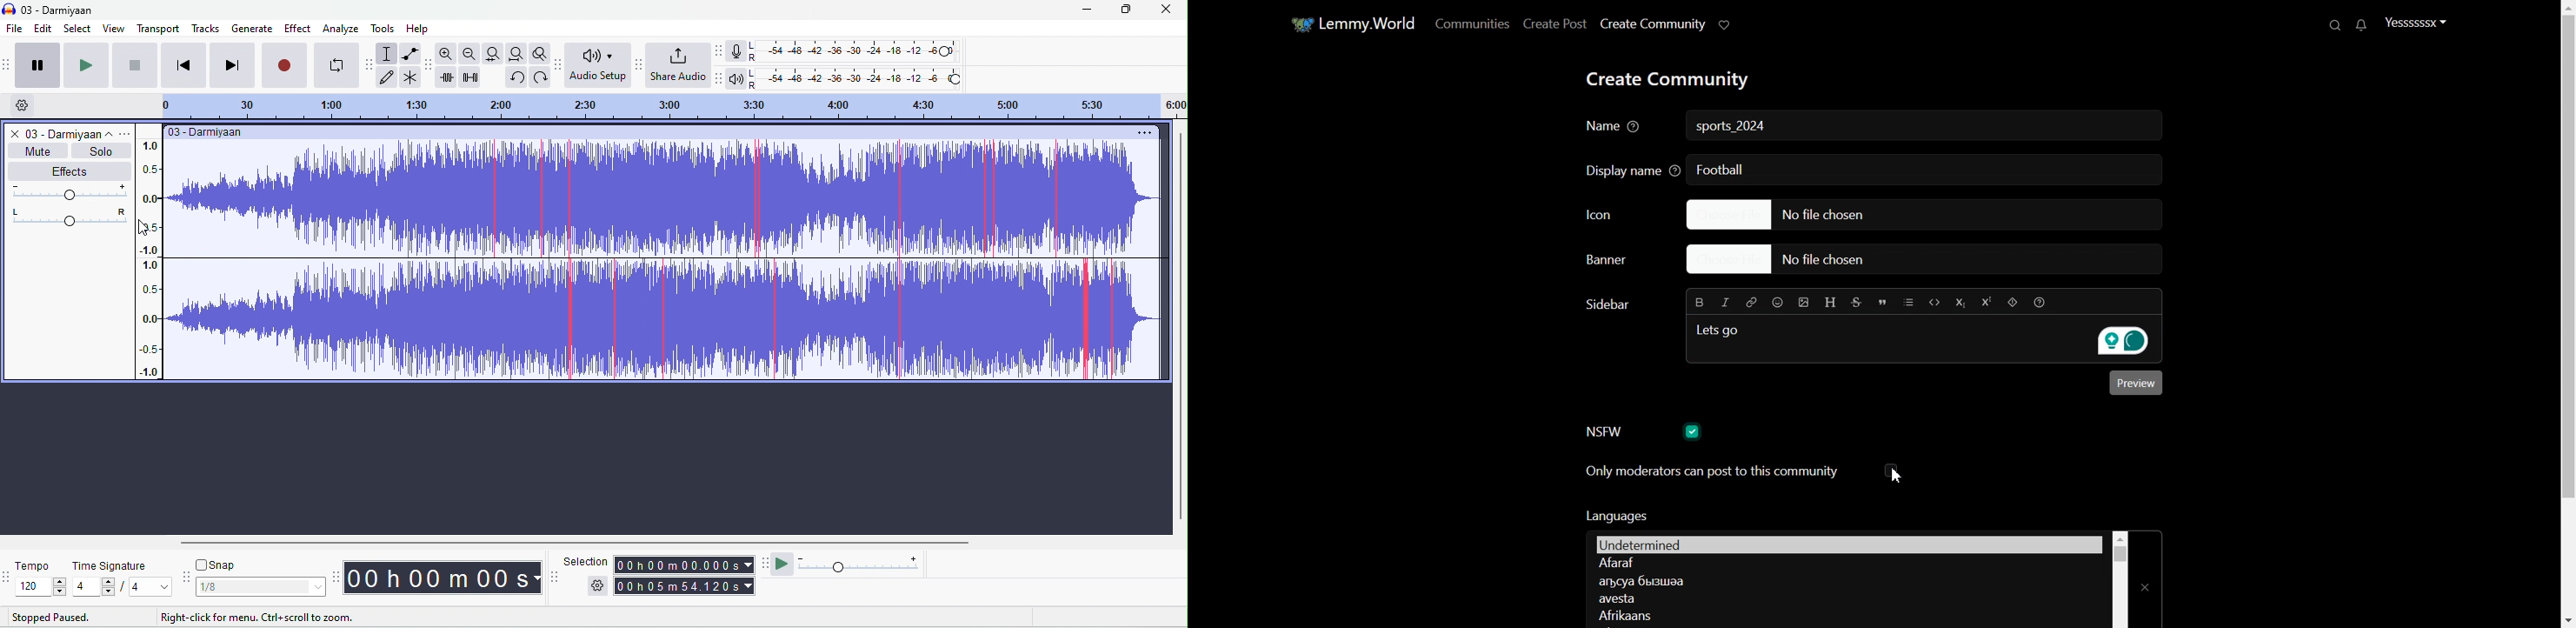  I want to click on Profile, so click(2416, 22).